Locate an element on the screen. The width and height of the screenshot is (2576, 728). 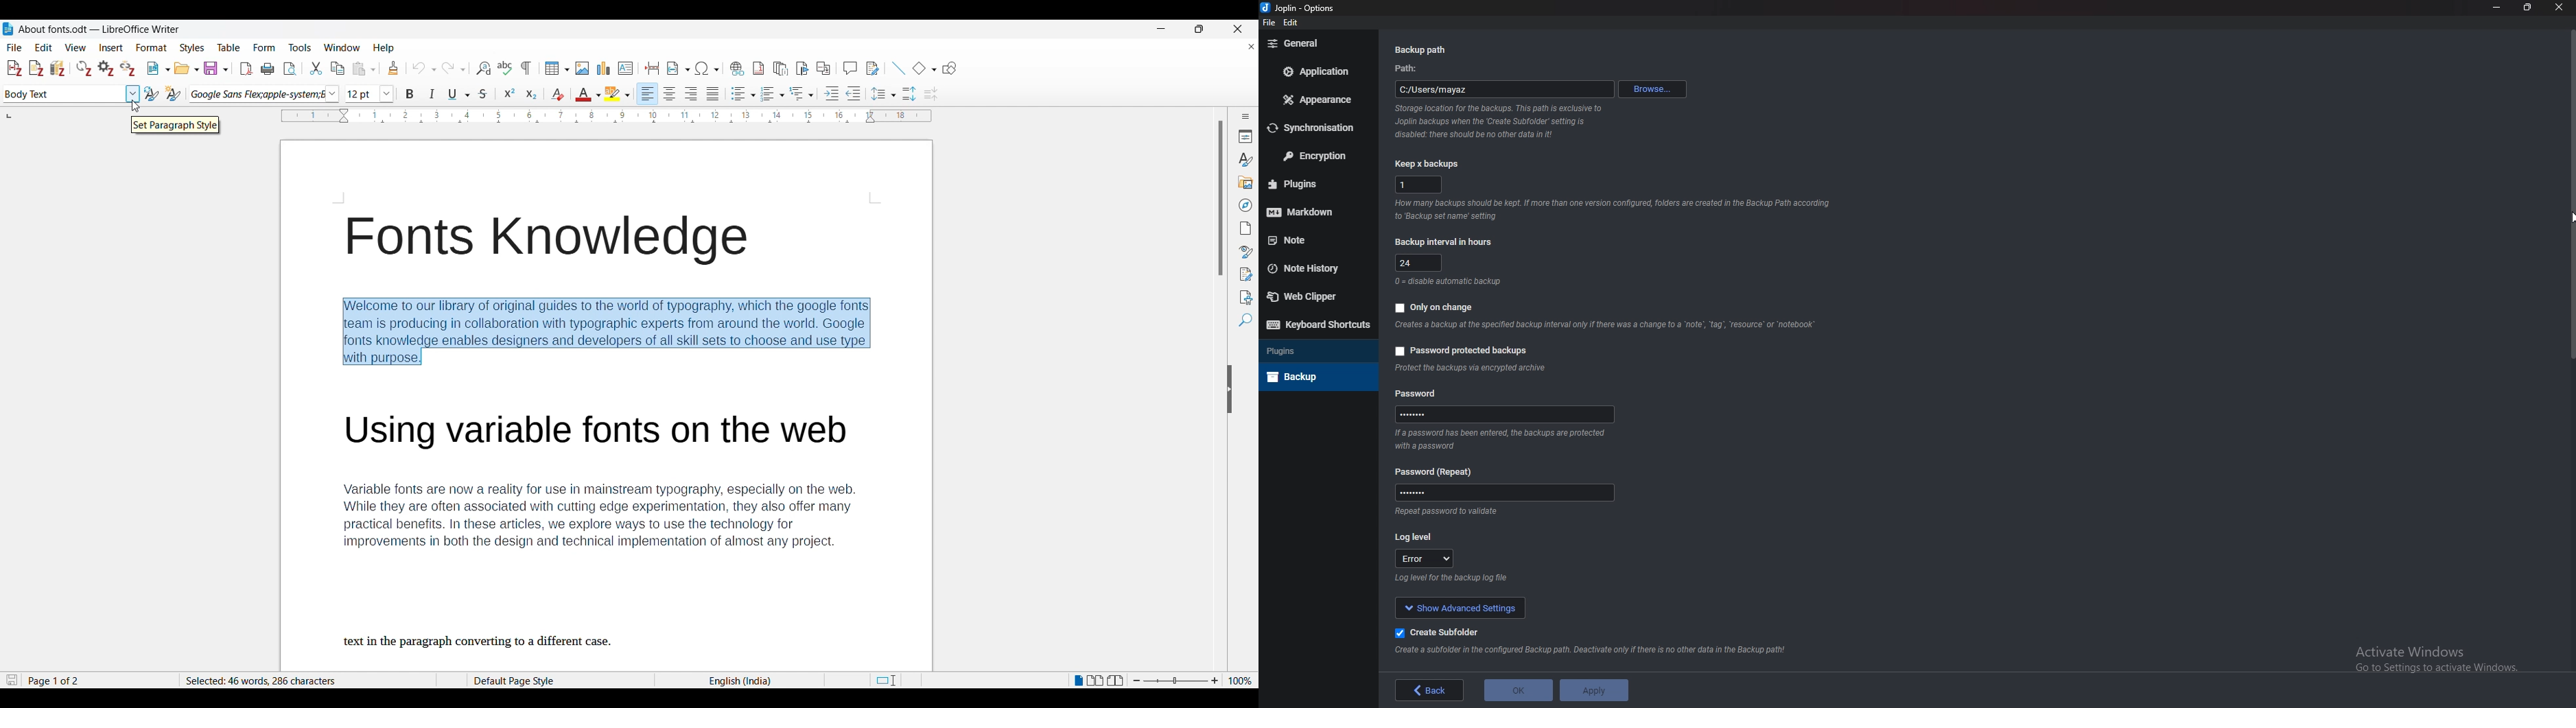
info is located at coordinates (1500, 121).